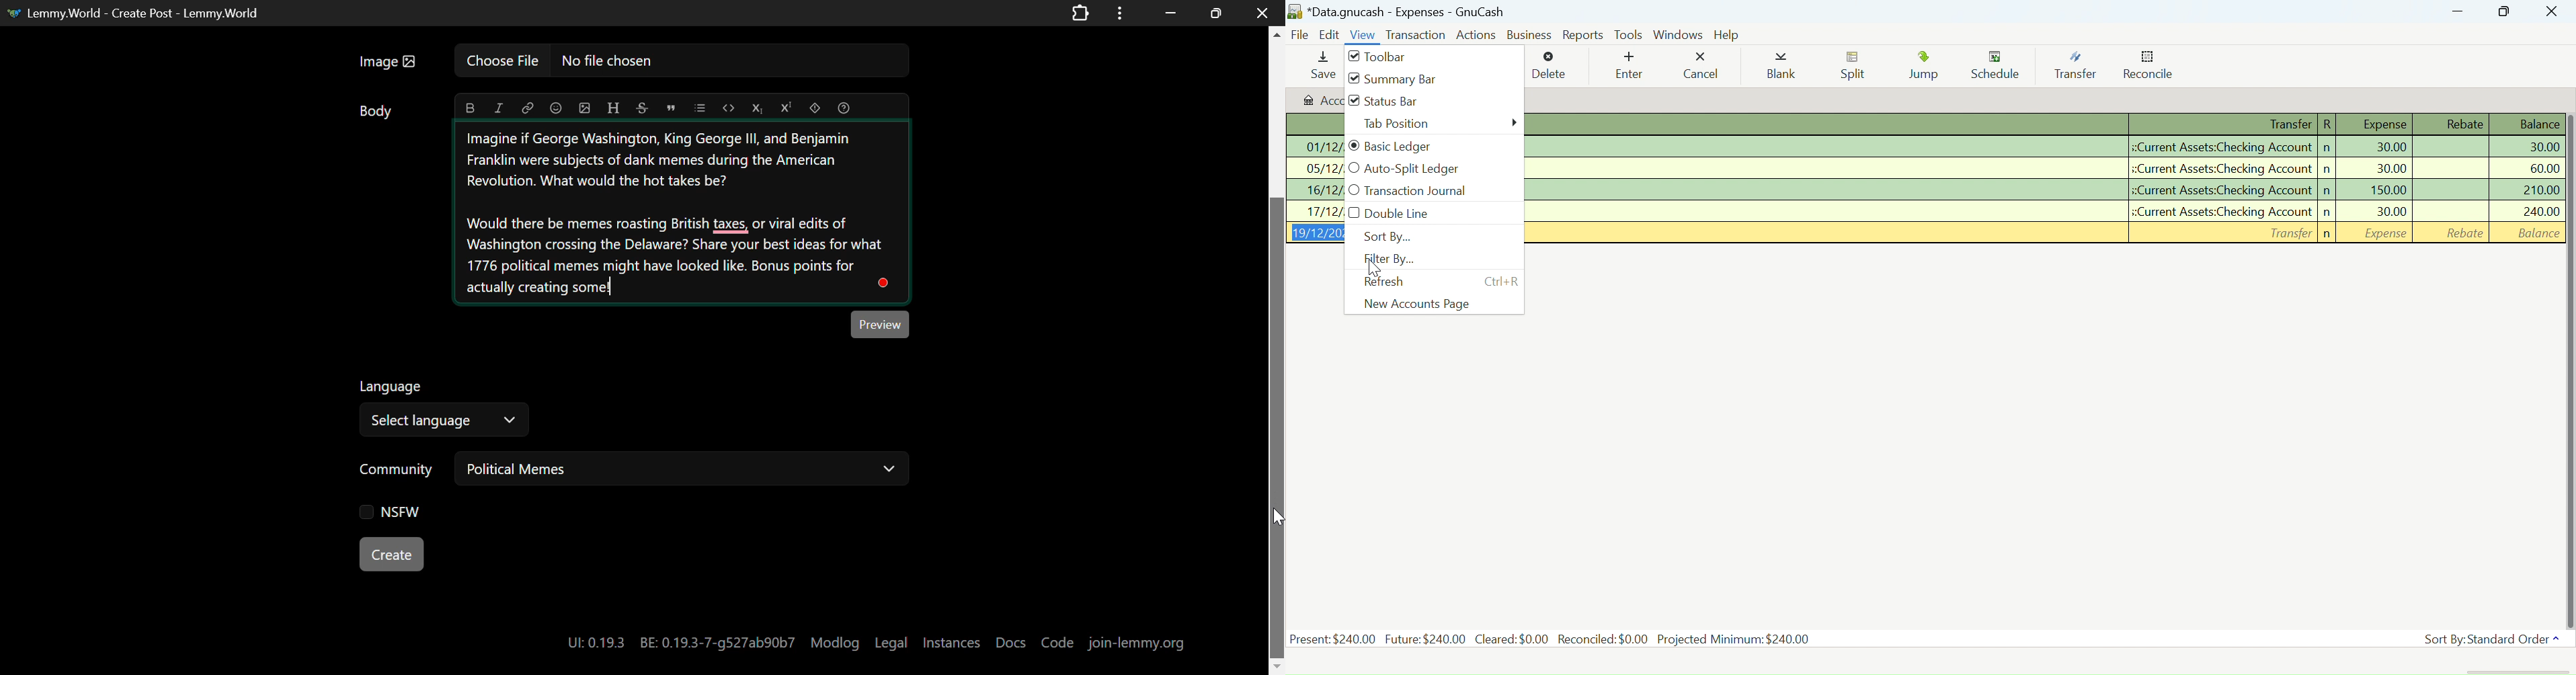  What do you see at coordinates (1081, 12) in the screenshot?
I see `Extensions` at bounding box center [1081, 12].